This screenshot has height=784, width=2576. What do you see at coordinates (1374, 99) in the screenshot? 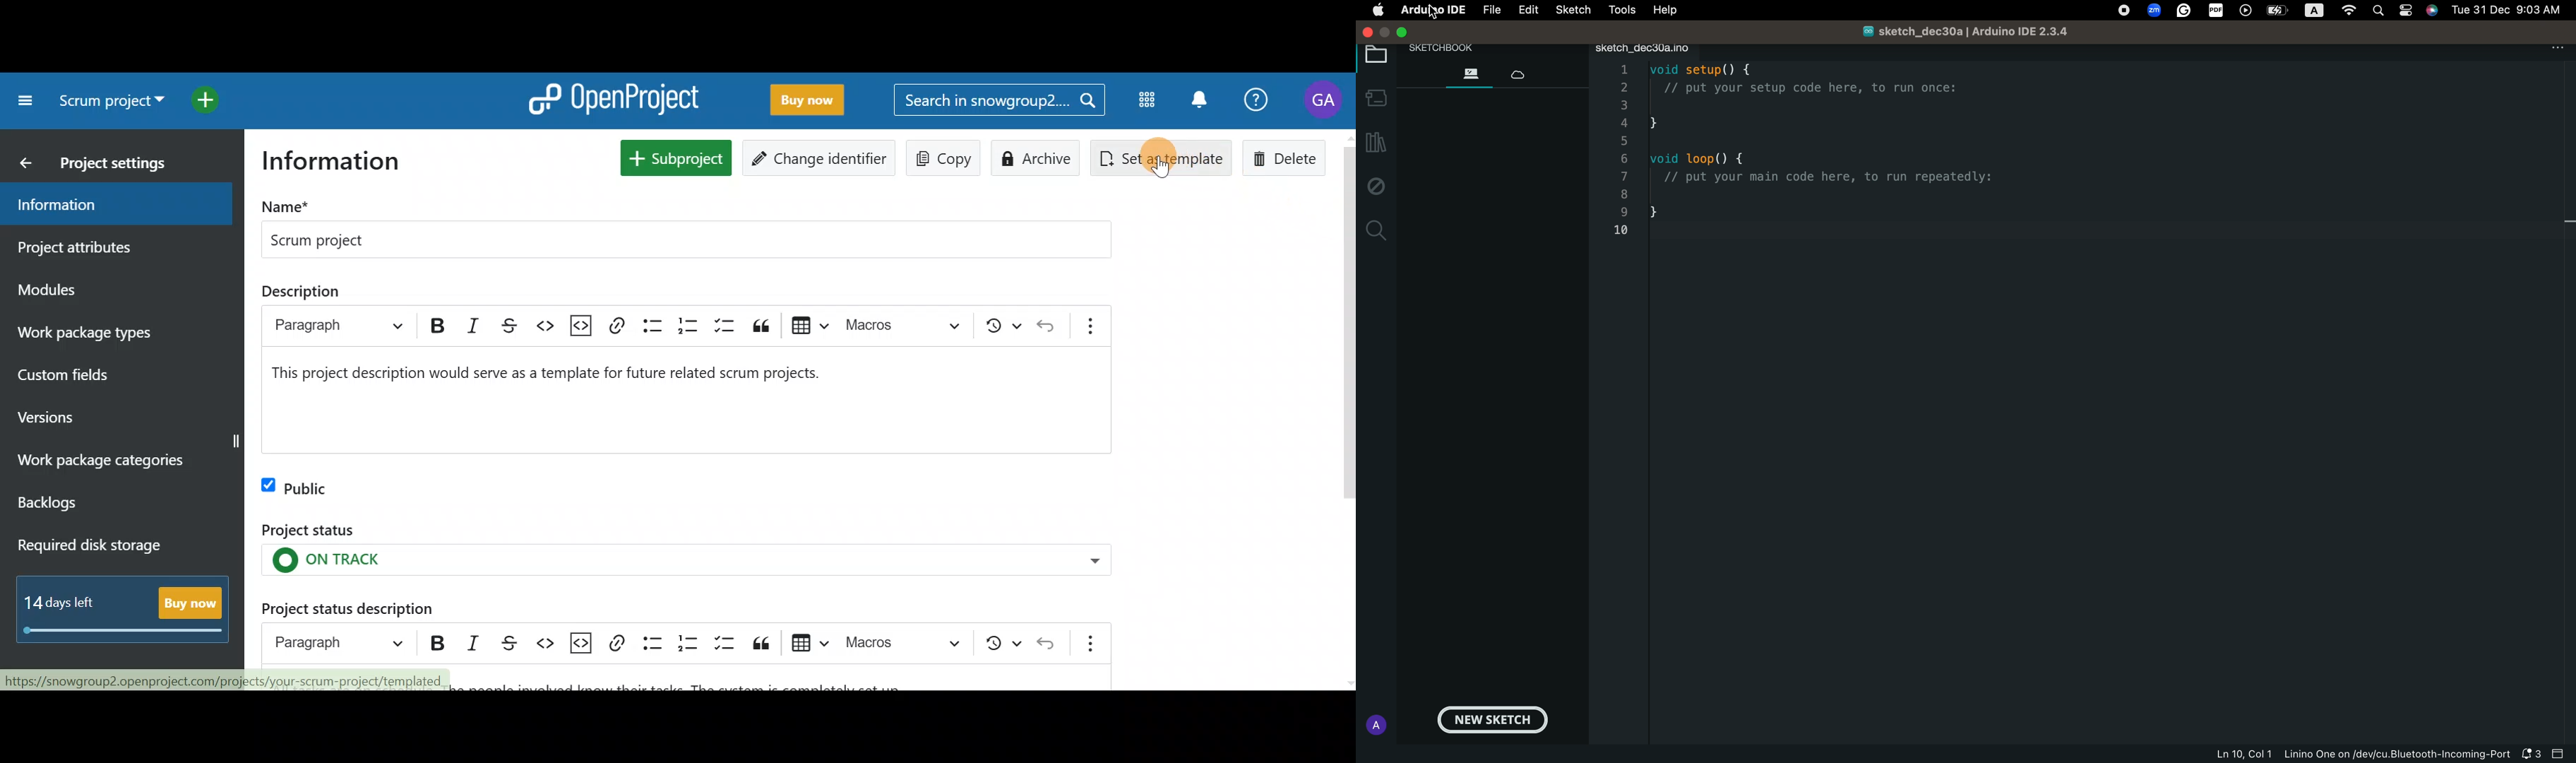
I see `boards manager` at bounding box center [1374, 99].